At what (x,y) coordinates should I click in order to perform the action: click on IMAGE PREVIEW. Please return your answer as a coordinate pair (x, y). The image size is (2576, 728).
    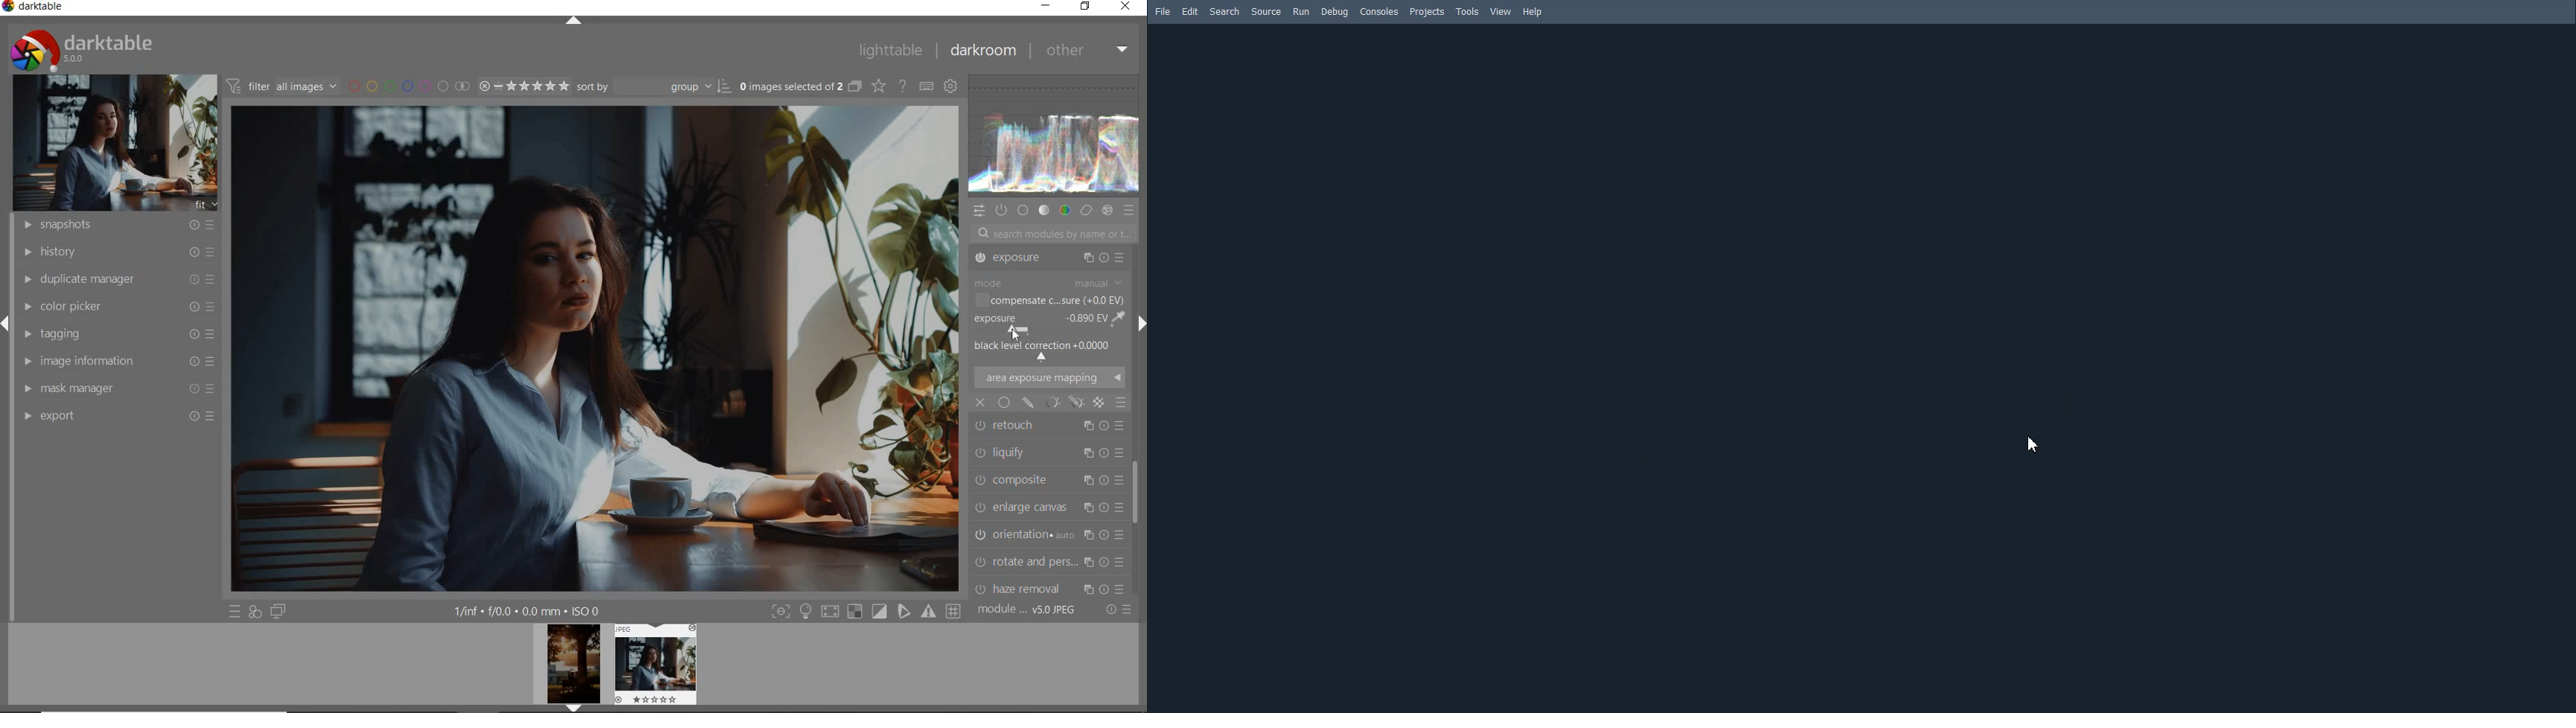
    Looking at the image, I should click on (573, 669).